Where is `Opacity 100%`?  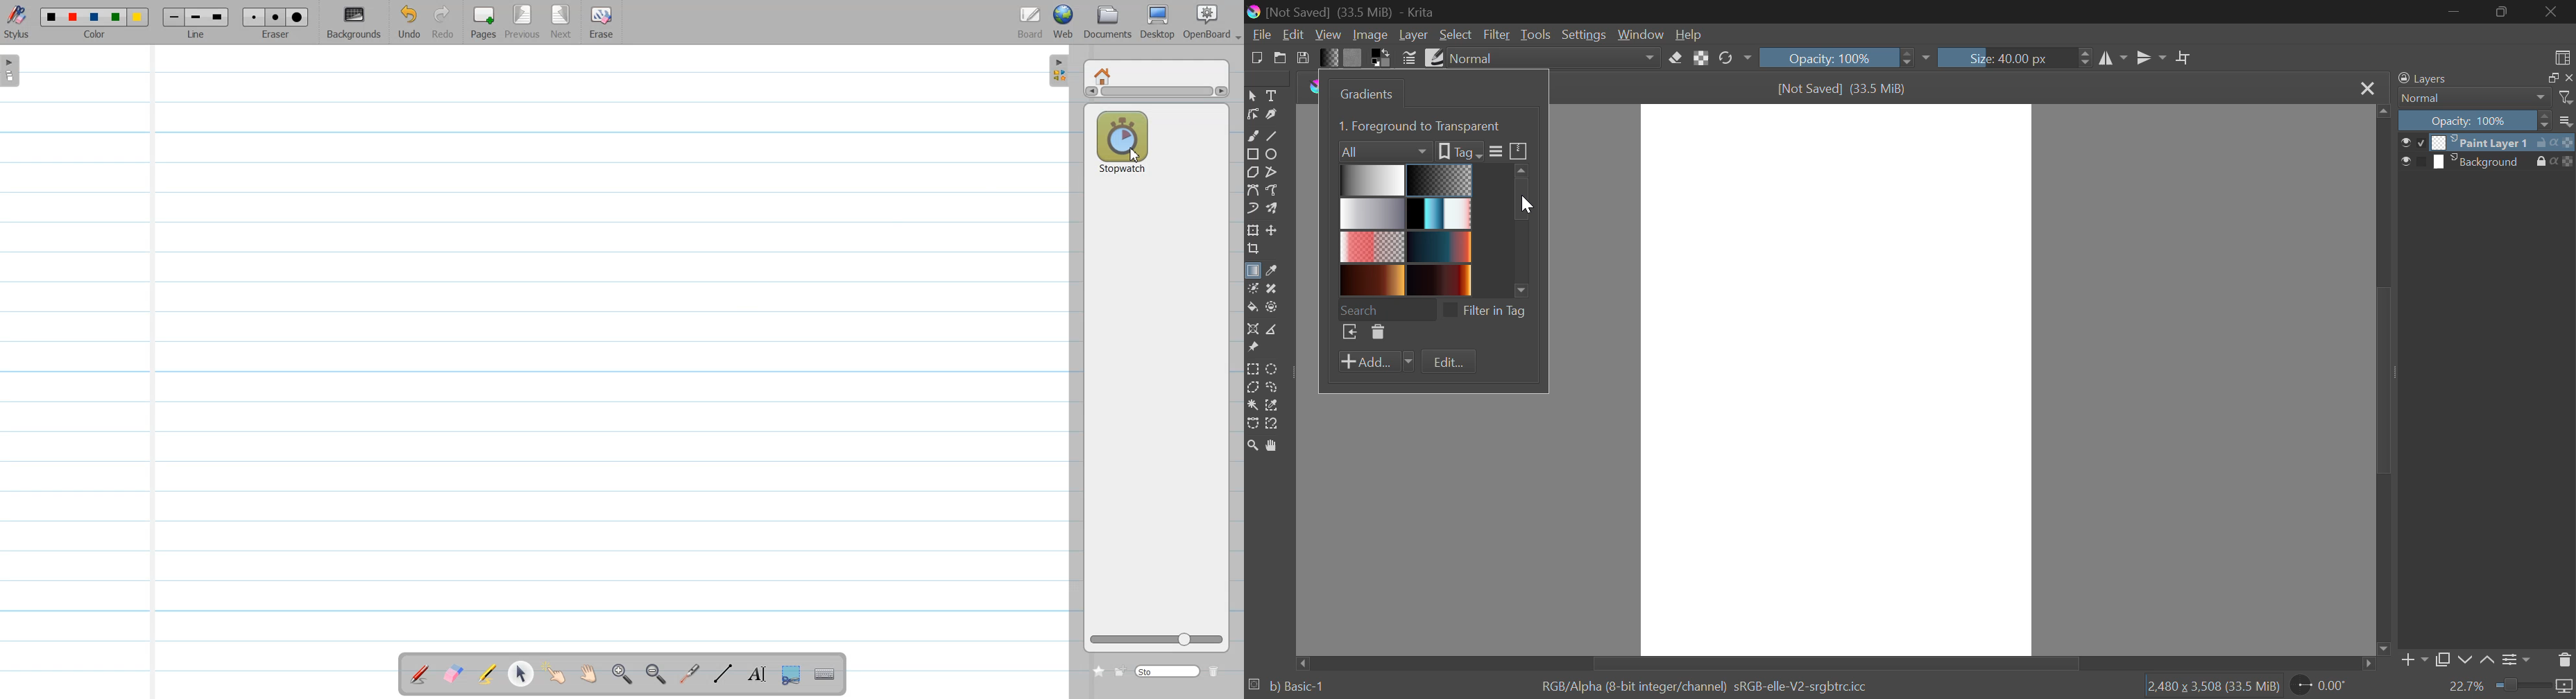 Opacity 100% is located at coordinates (2473, 121).